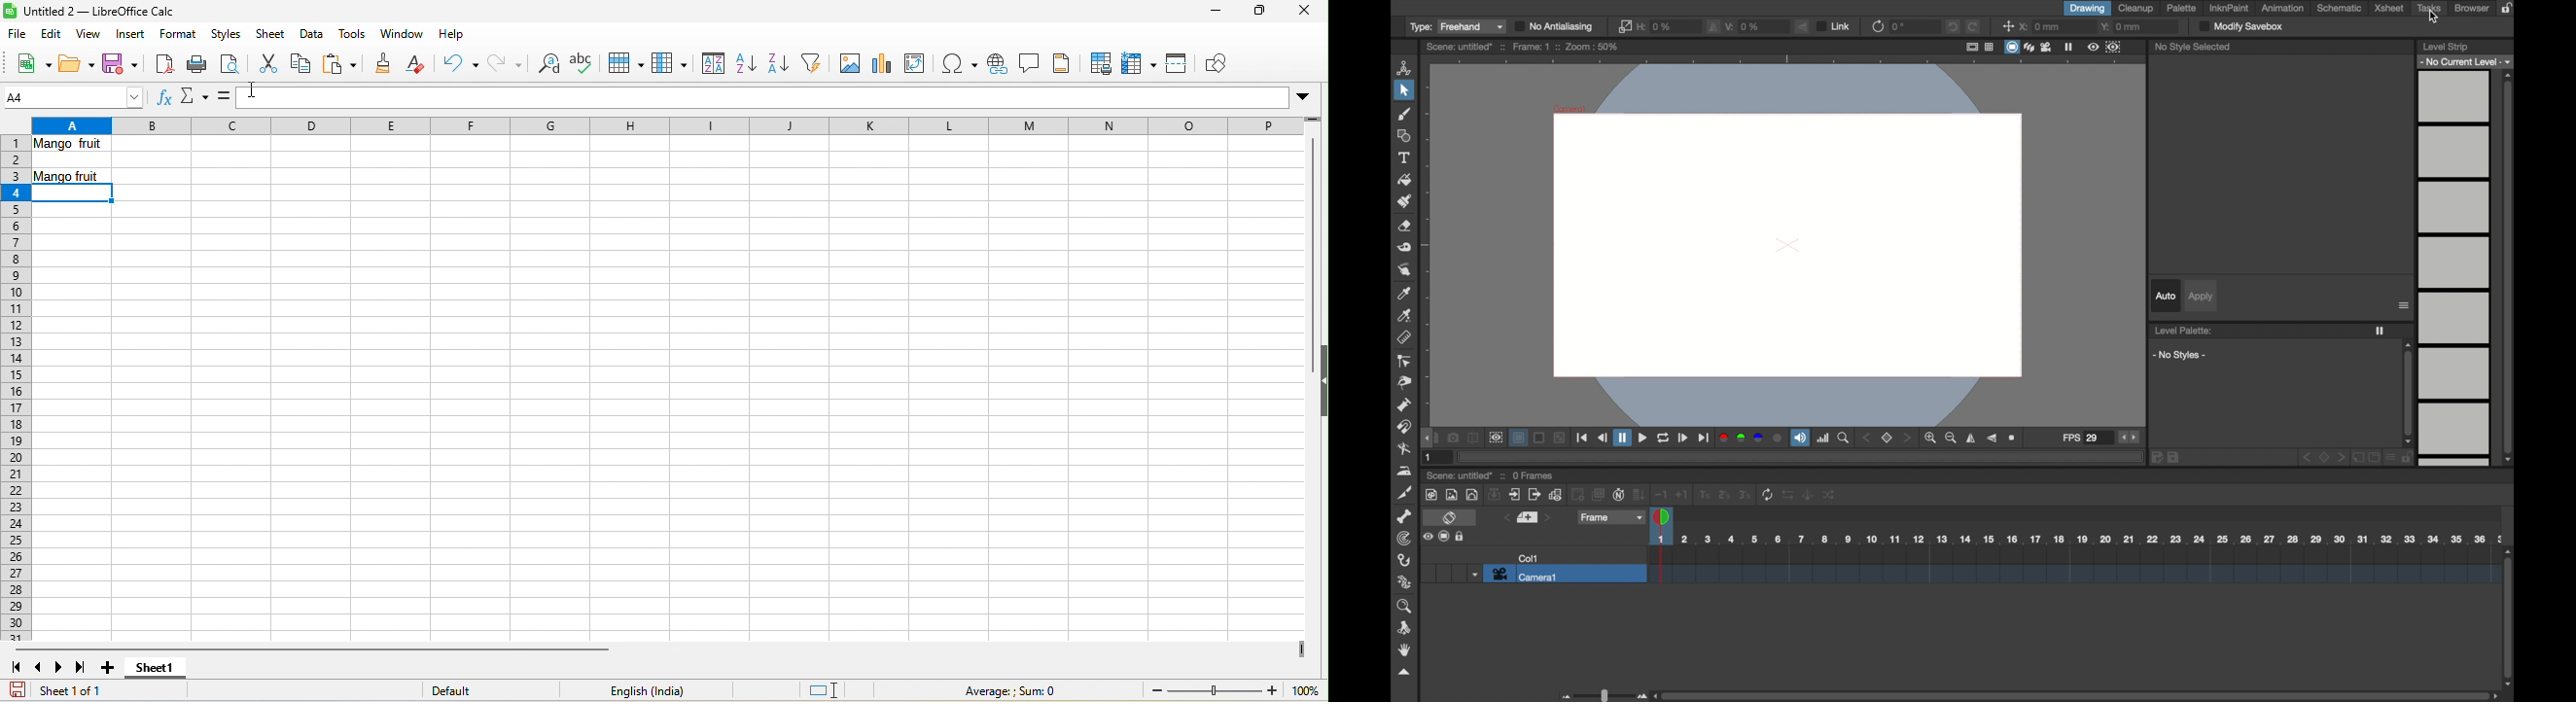 The image size is (2576, 728). Describe the element at coordinates (1623, 437) in the screenshot. I see `pause` at that location.